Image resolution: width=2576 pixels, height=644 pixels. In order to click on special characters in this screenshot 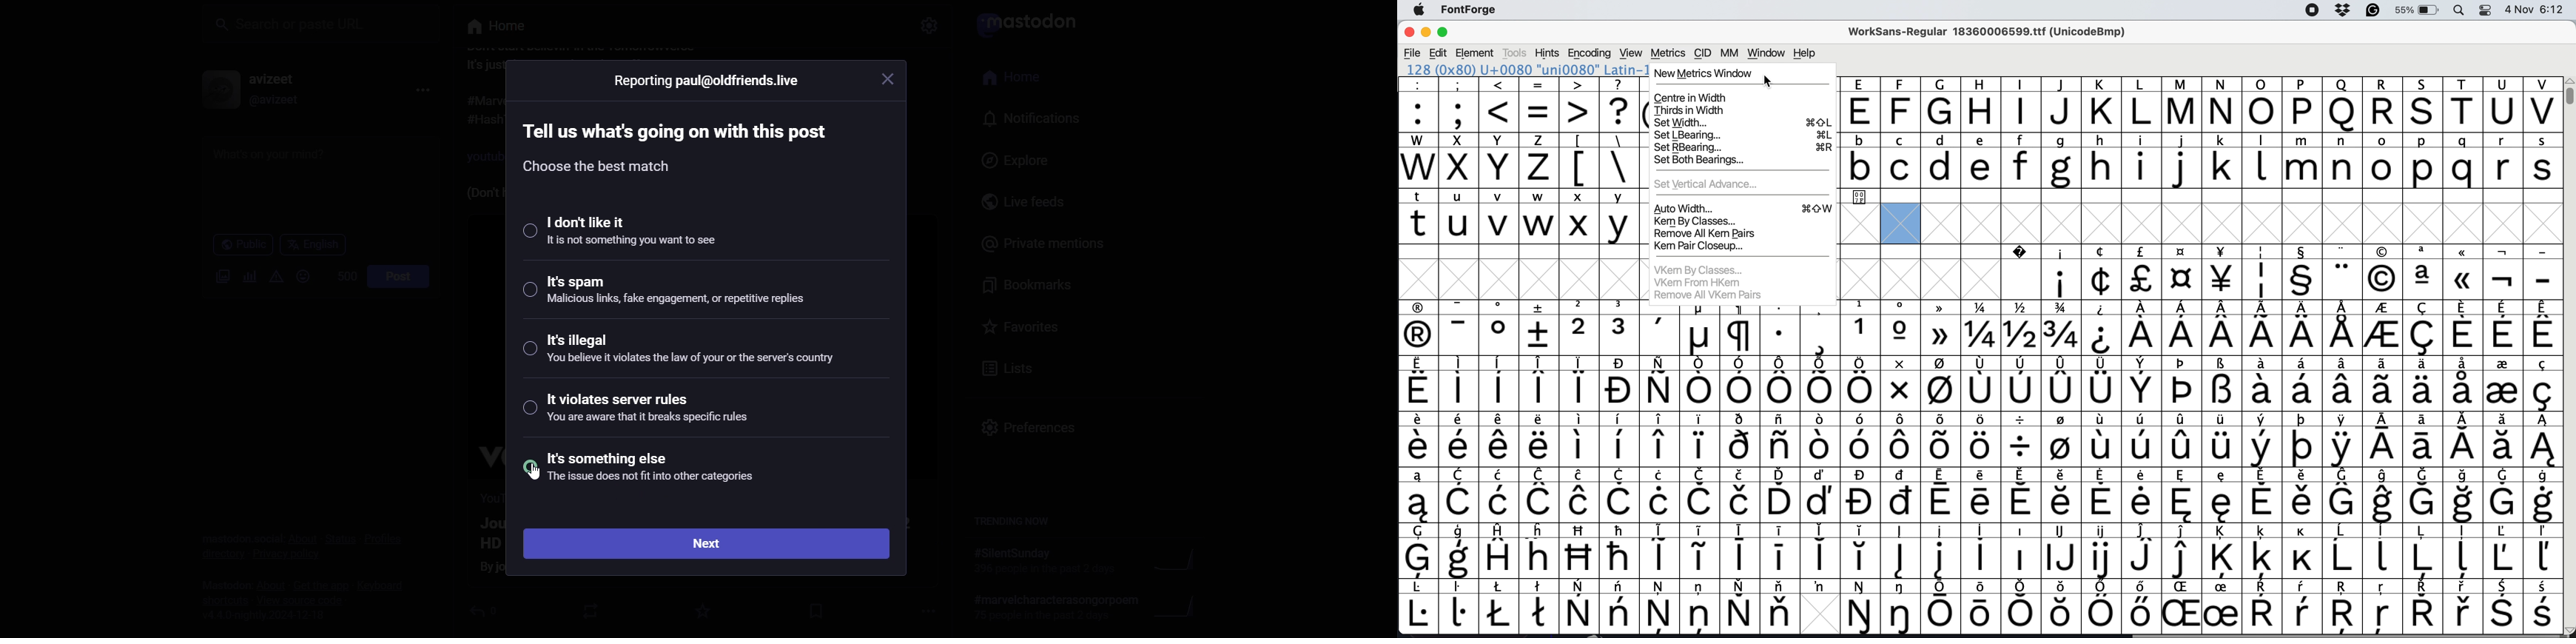, I will do `click(1982, 502)`.